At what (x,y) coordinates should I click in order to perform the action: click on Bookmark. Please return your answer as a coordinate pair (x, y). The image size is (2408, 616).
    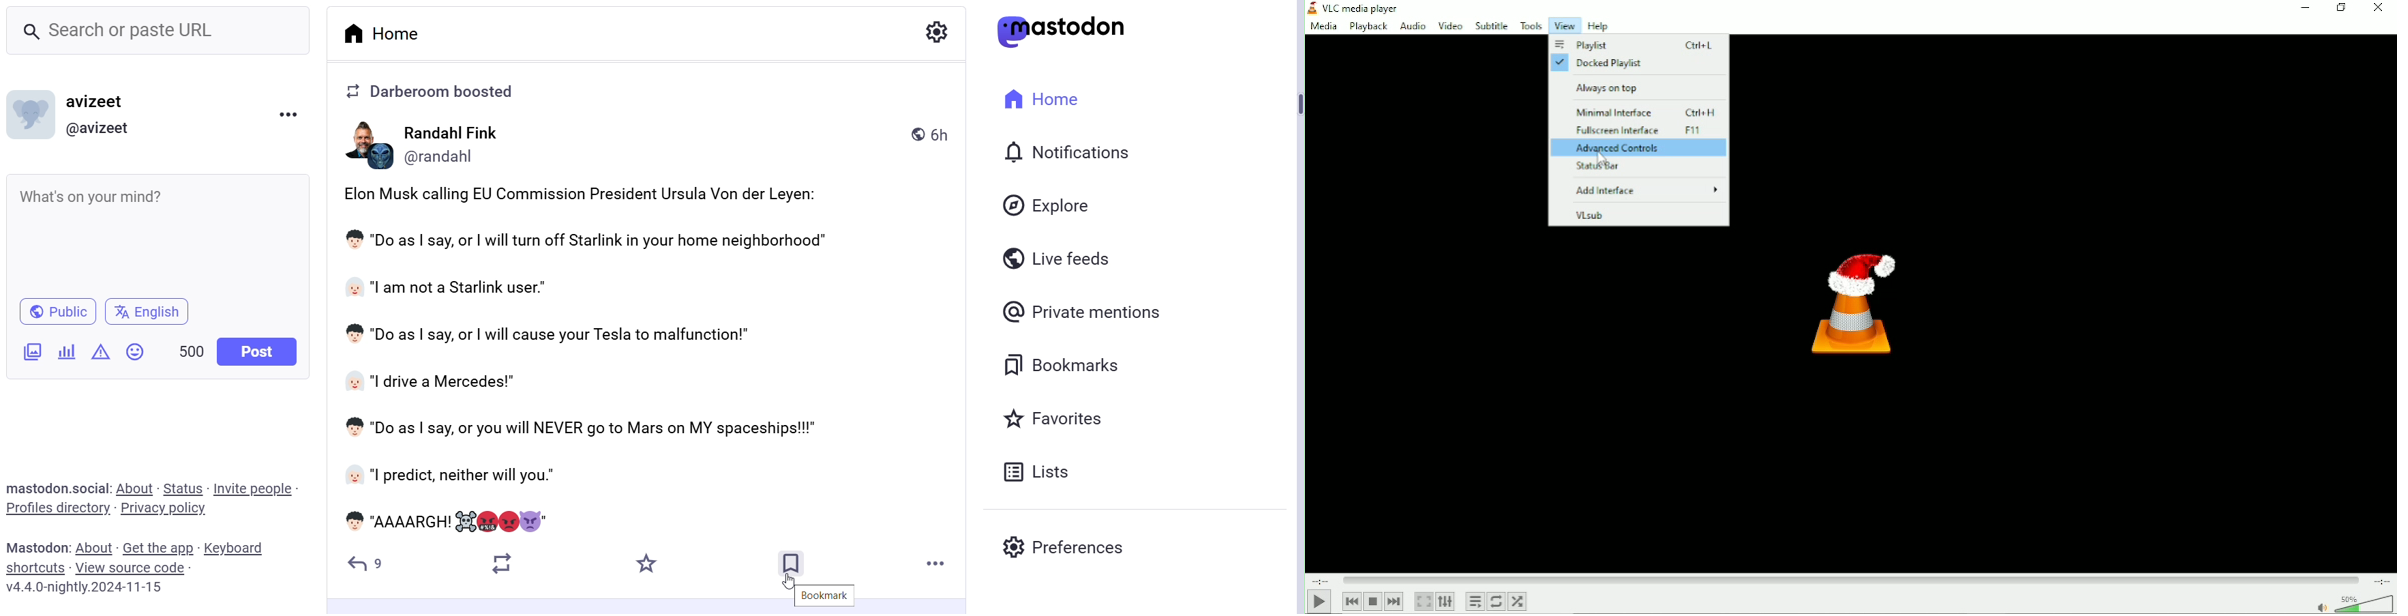
    Looking at the image, I should click on (793, 563).